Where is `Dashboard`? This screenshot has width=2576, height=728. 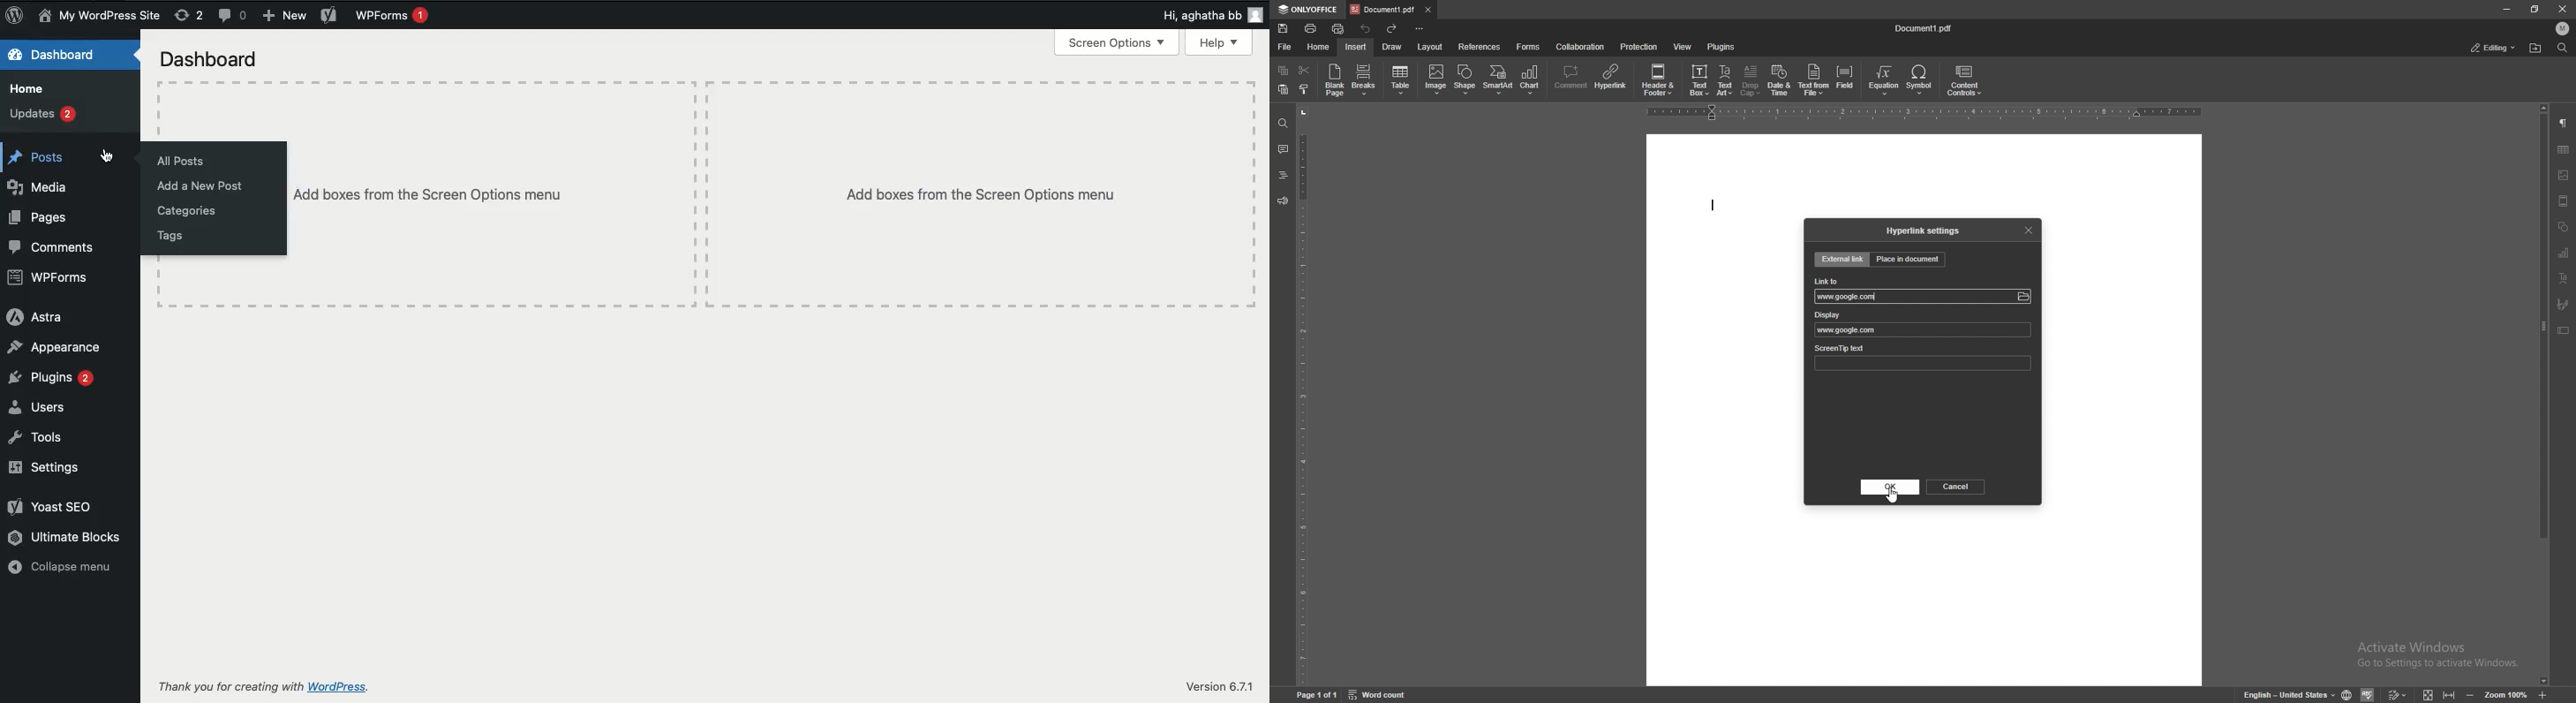
Dashboard is located at coordinates (213, 61).